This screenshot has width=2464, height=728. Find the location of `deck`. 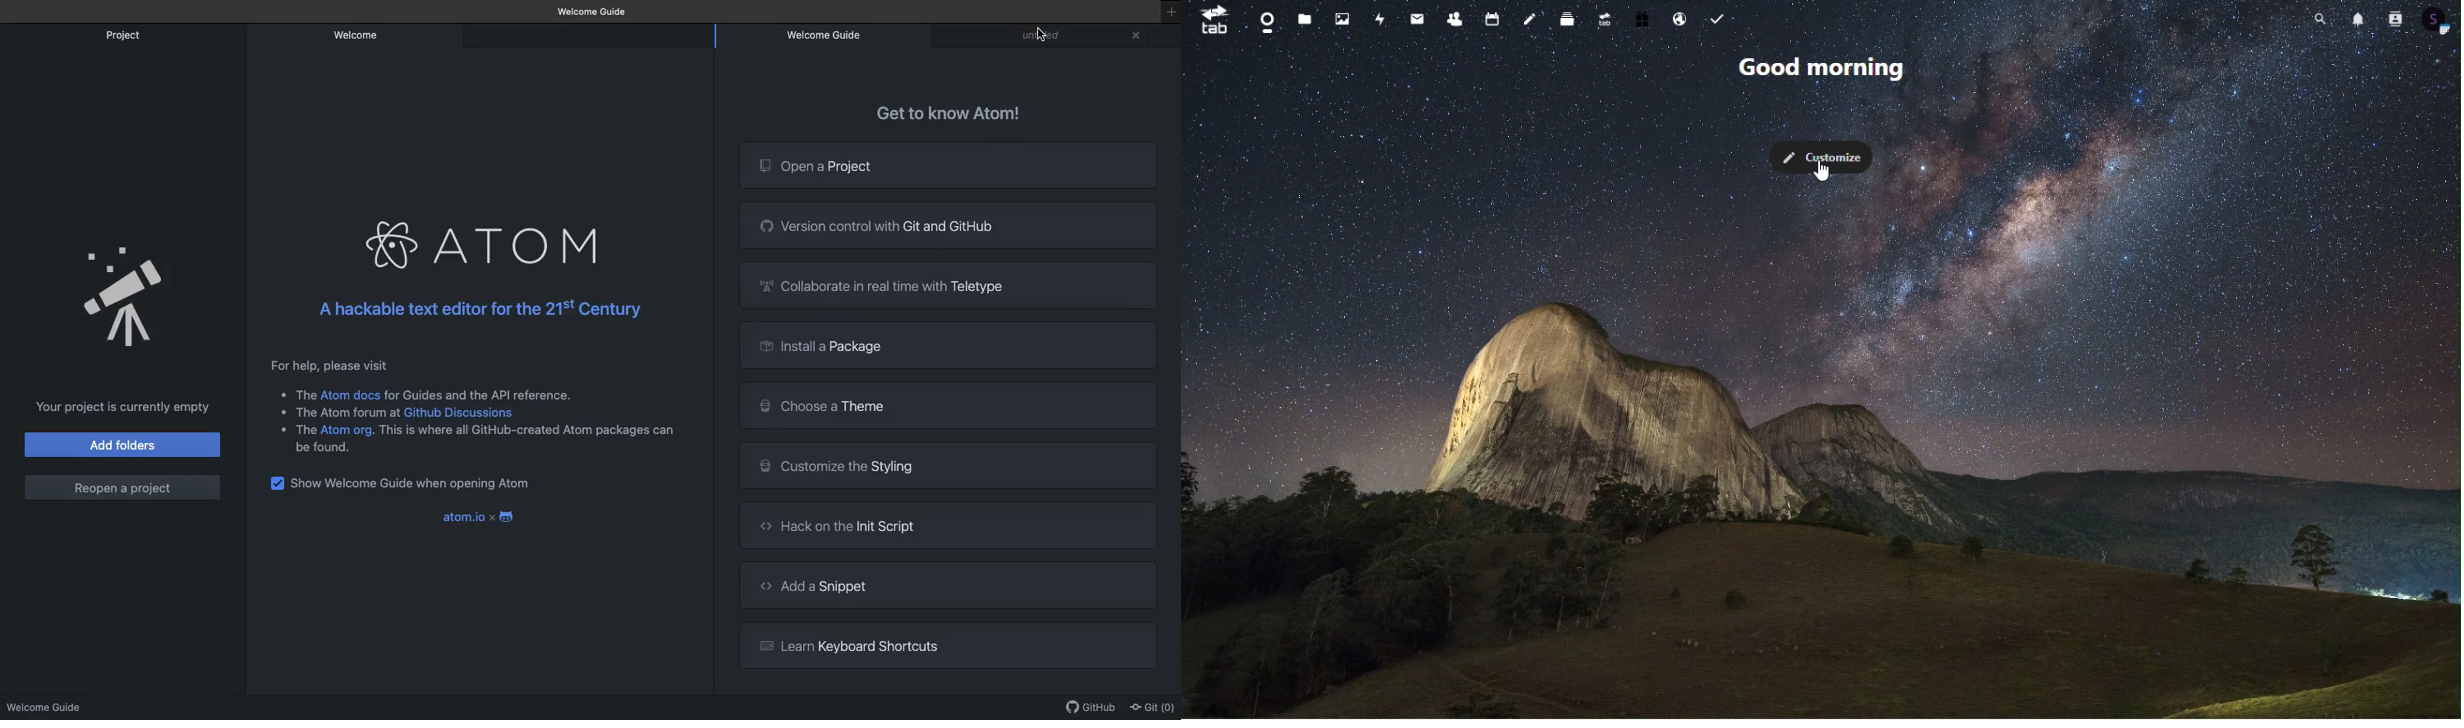

deck is located at coordinates (1566, 18).